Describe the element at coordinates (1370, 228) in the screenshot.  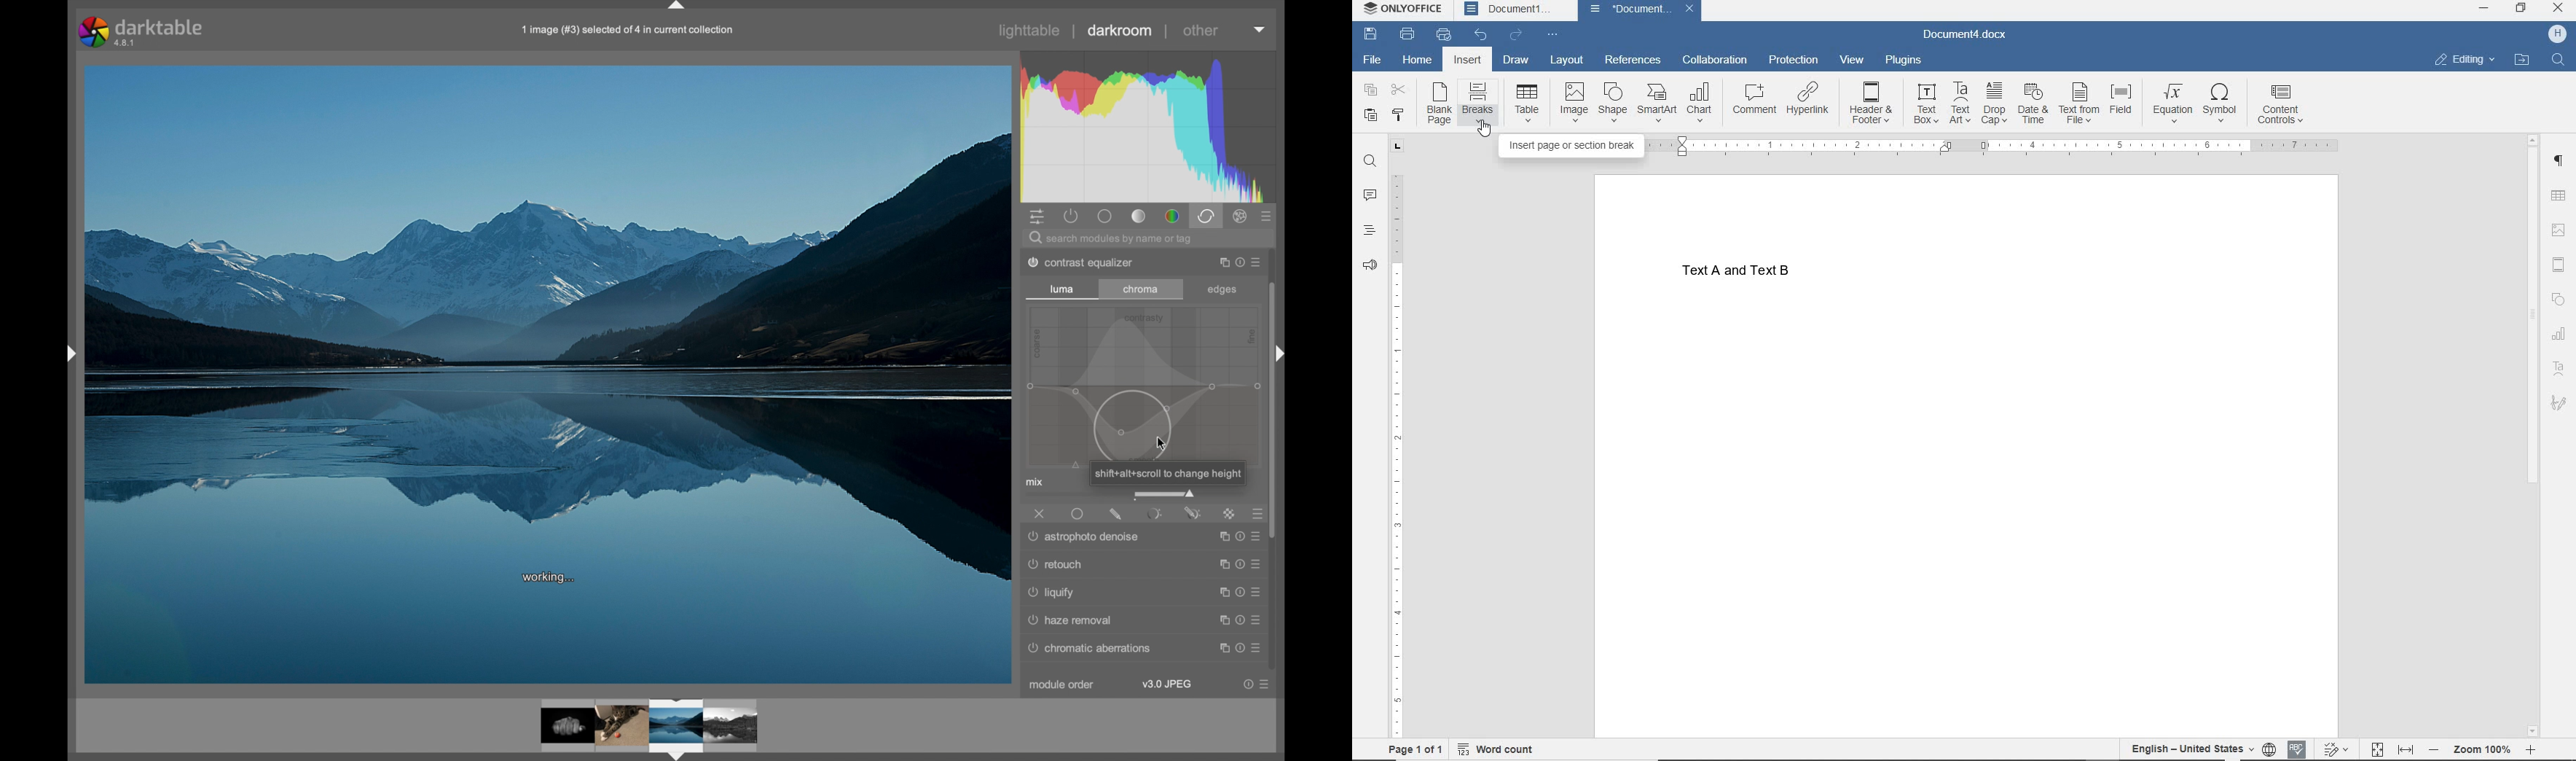
I see `HEADINGS` at that location.